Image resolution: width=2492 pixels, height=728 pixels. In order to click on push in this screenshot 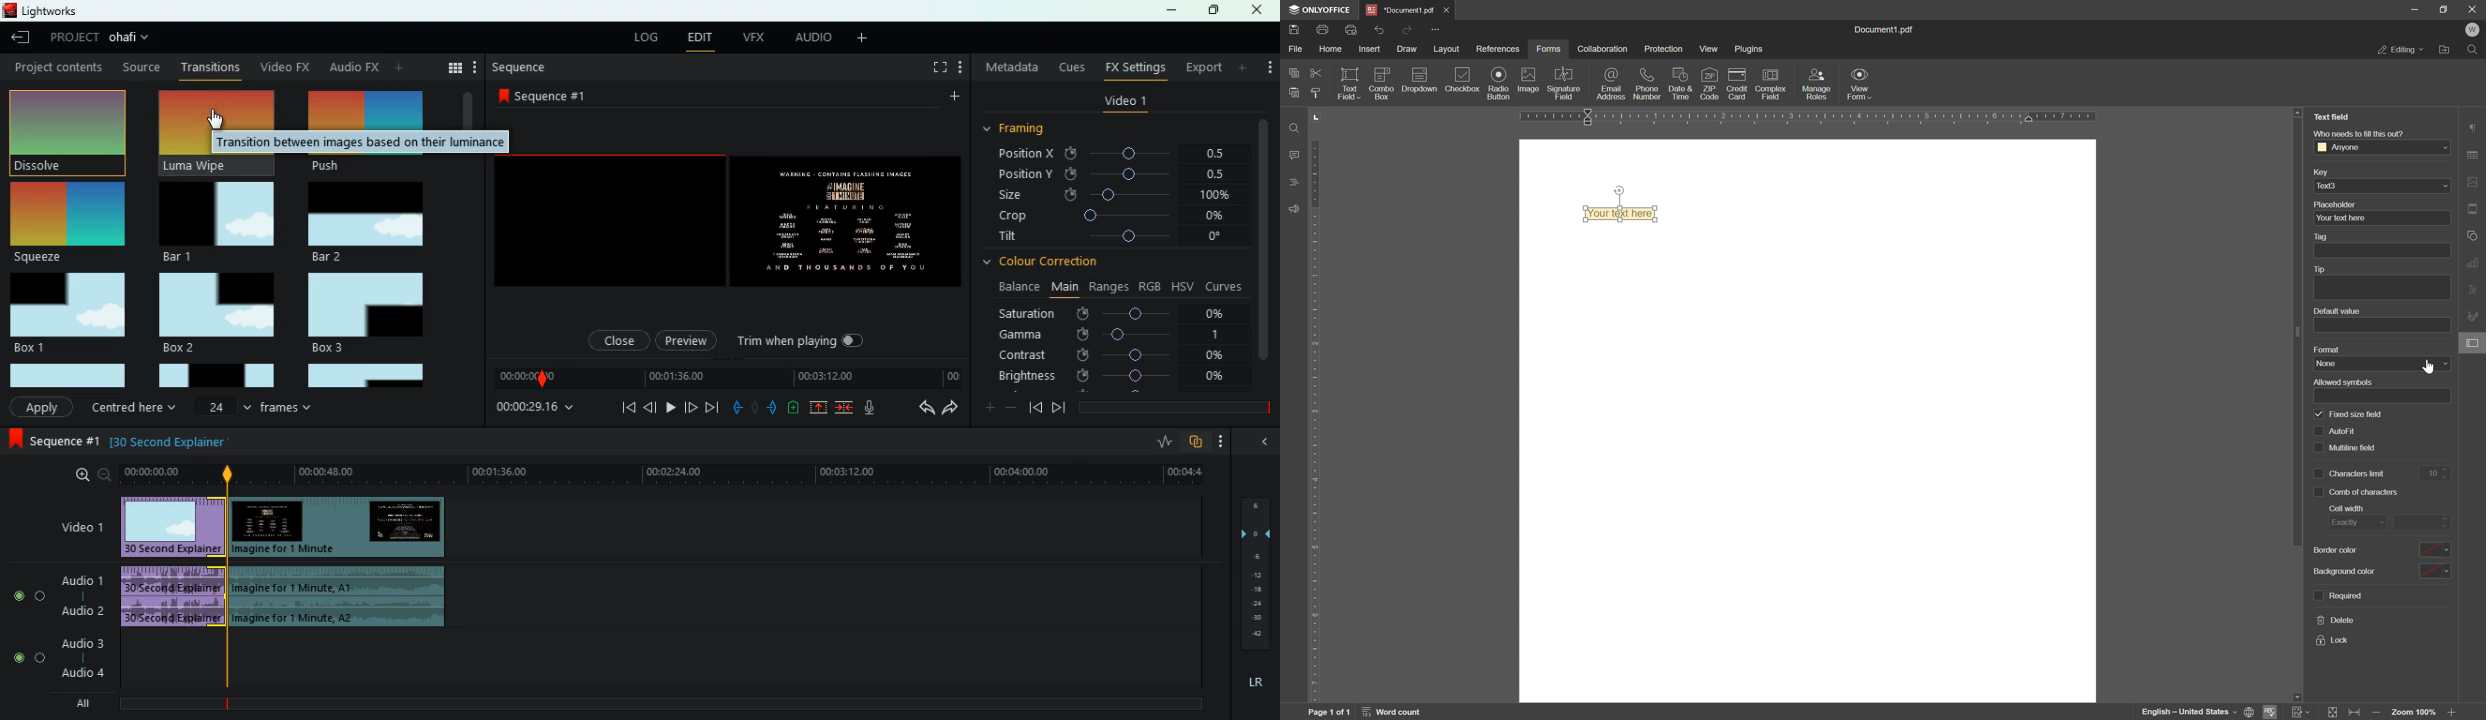, I will do `click(367, 133)`.